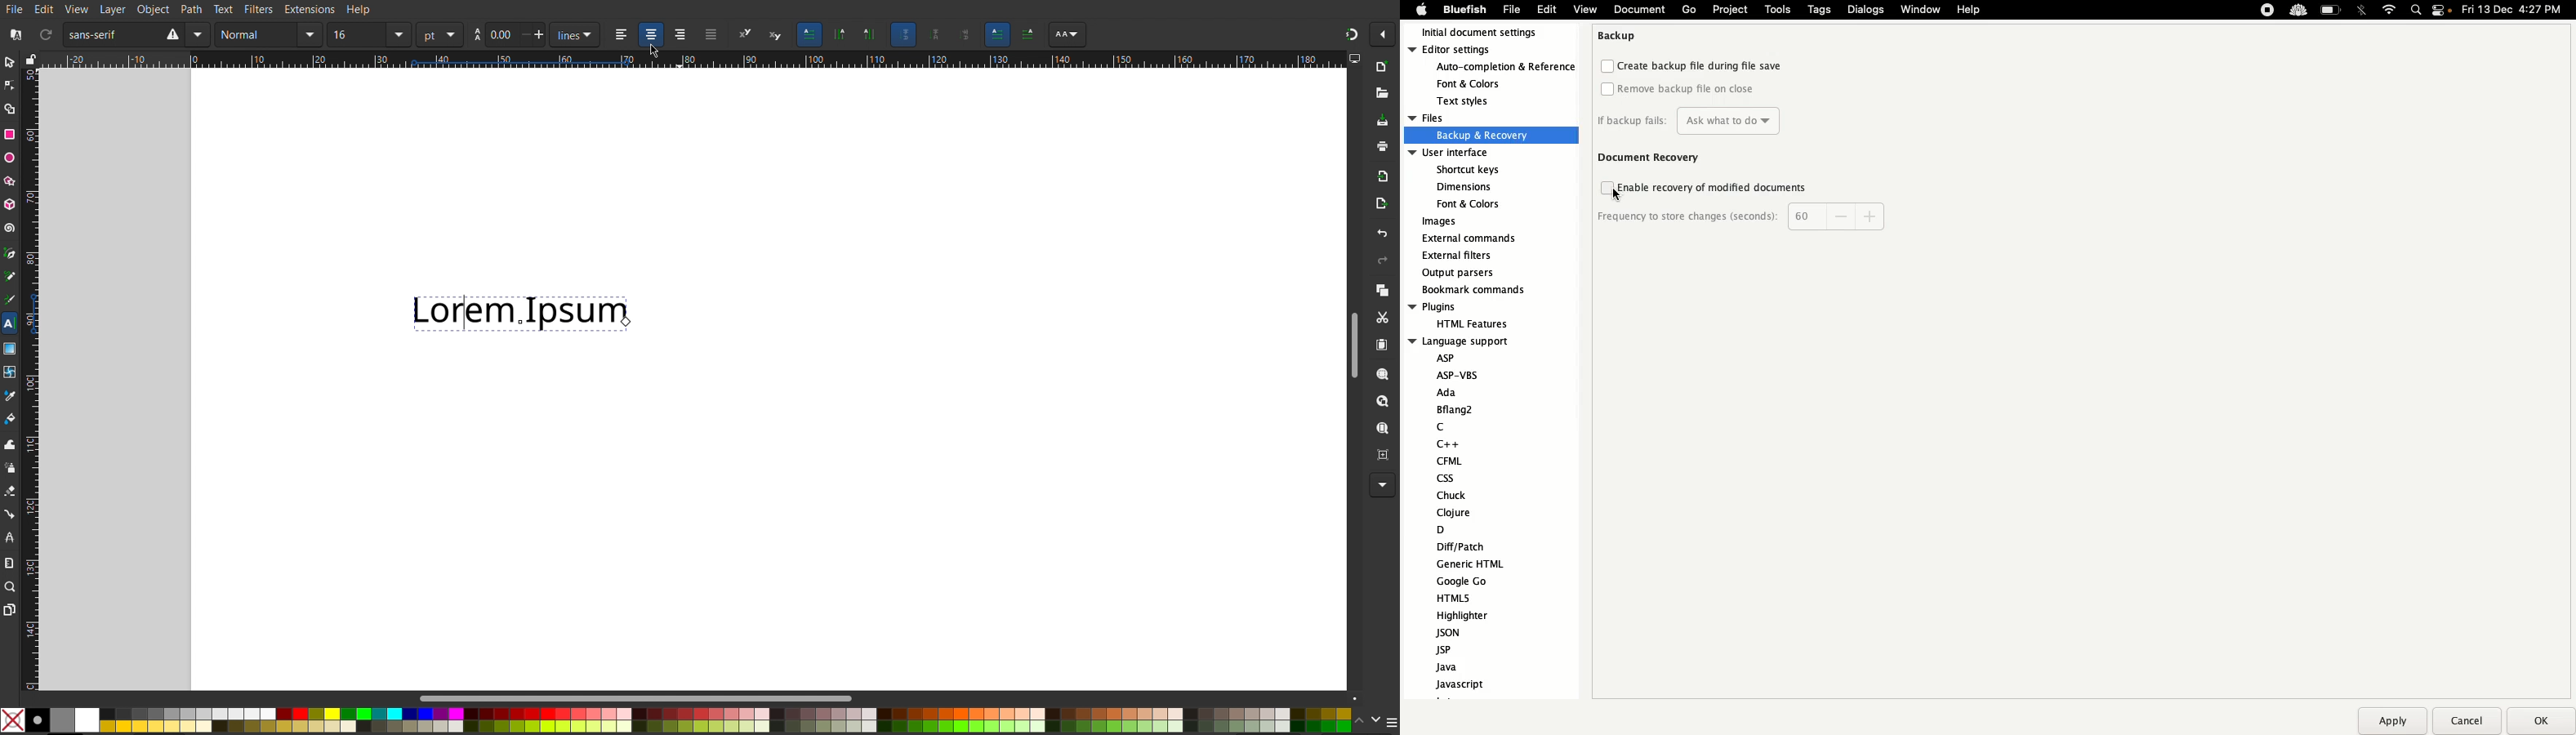 Image resolution: width=2576 pixels, height=756 pixels. Describe the element at coordinates (2415, 11) in the screenshot. I see `Search` at that location.